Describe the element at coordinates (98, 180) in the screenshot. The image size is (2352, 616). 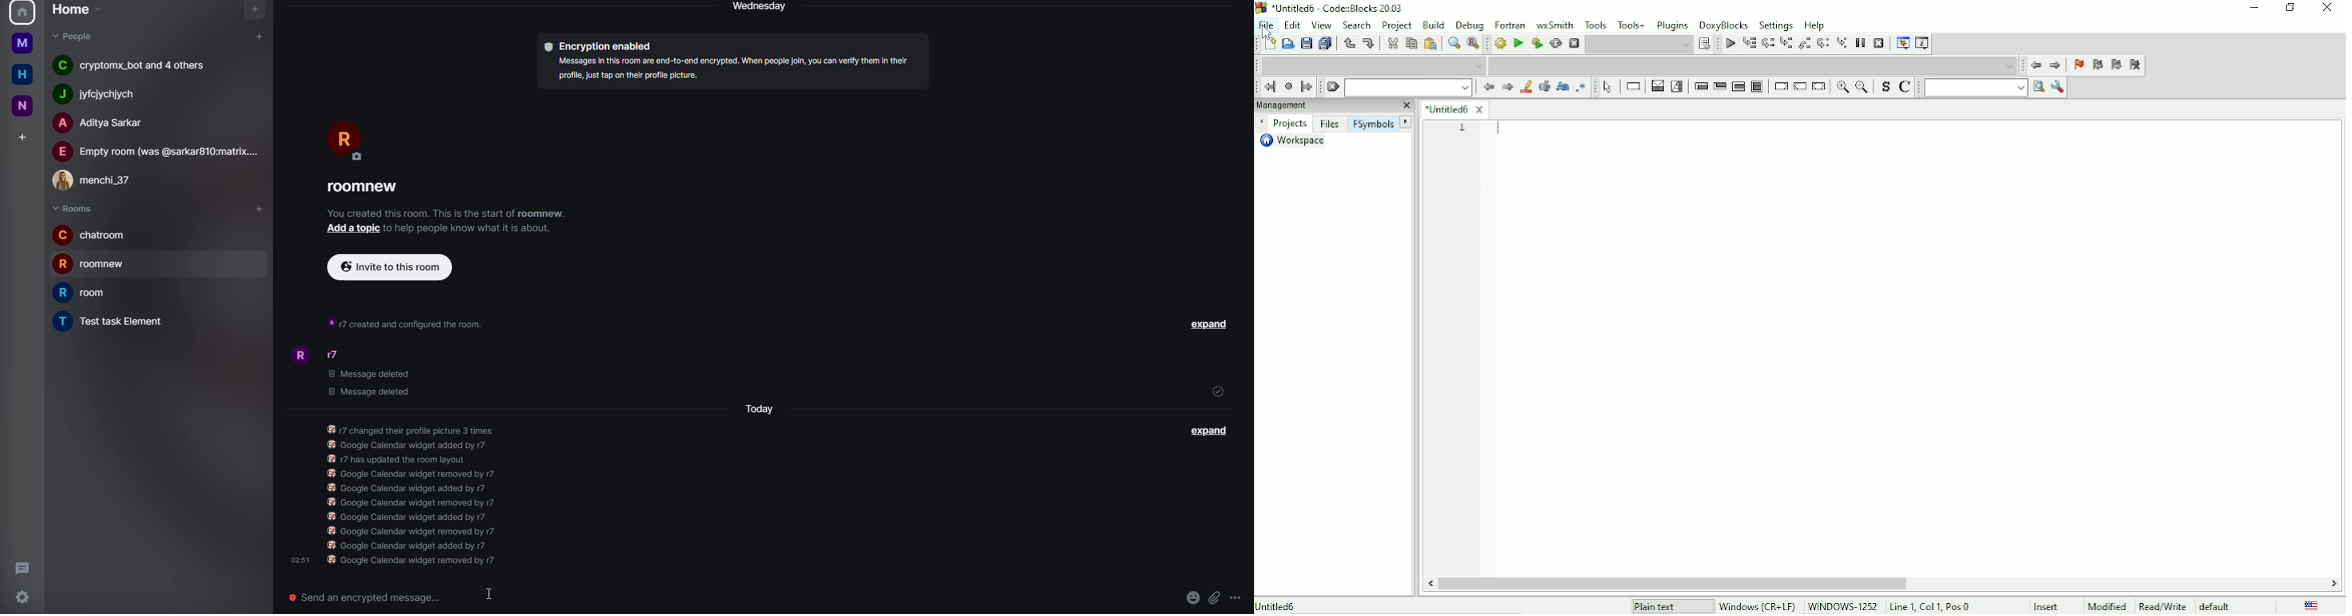
I see `people` at that location.